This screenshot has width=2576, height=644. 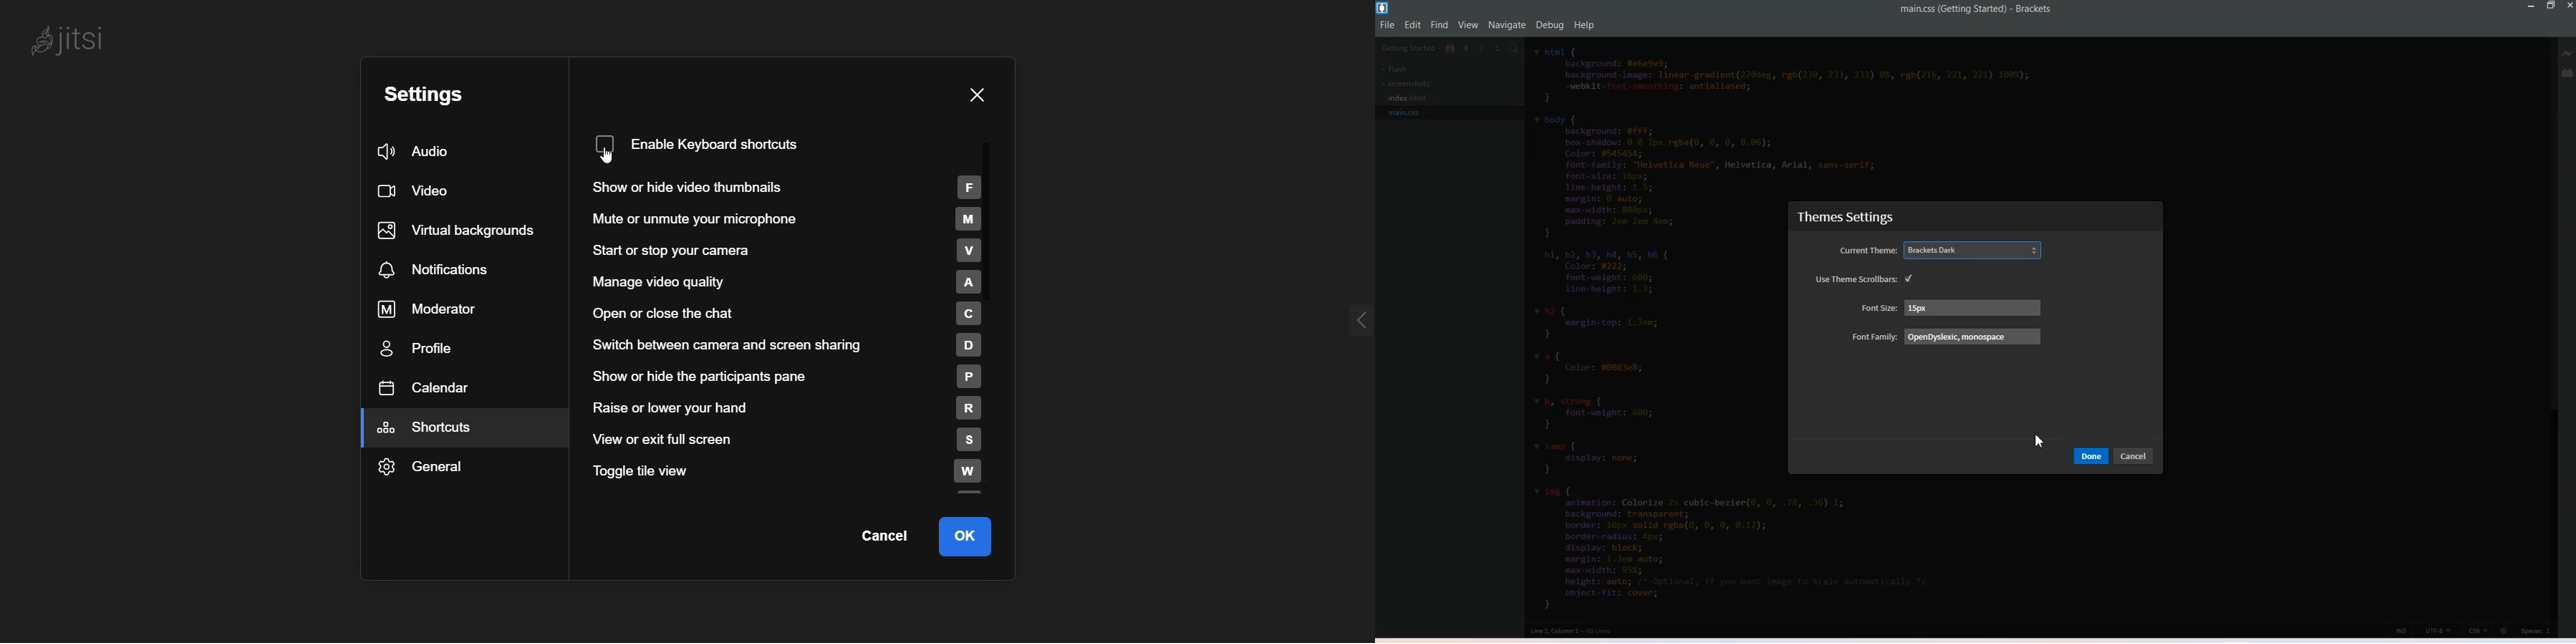 I want to click on start or stop camera, so click(x=803, y=251).